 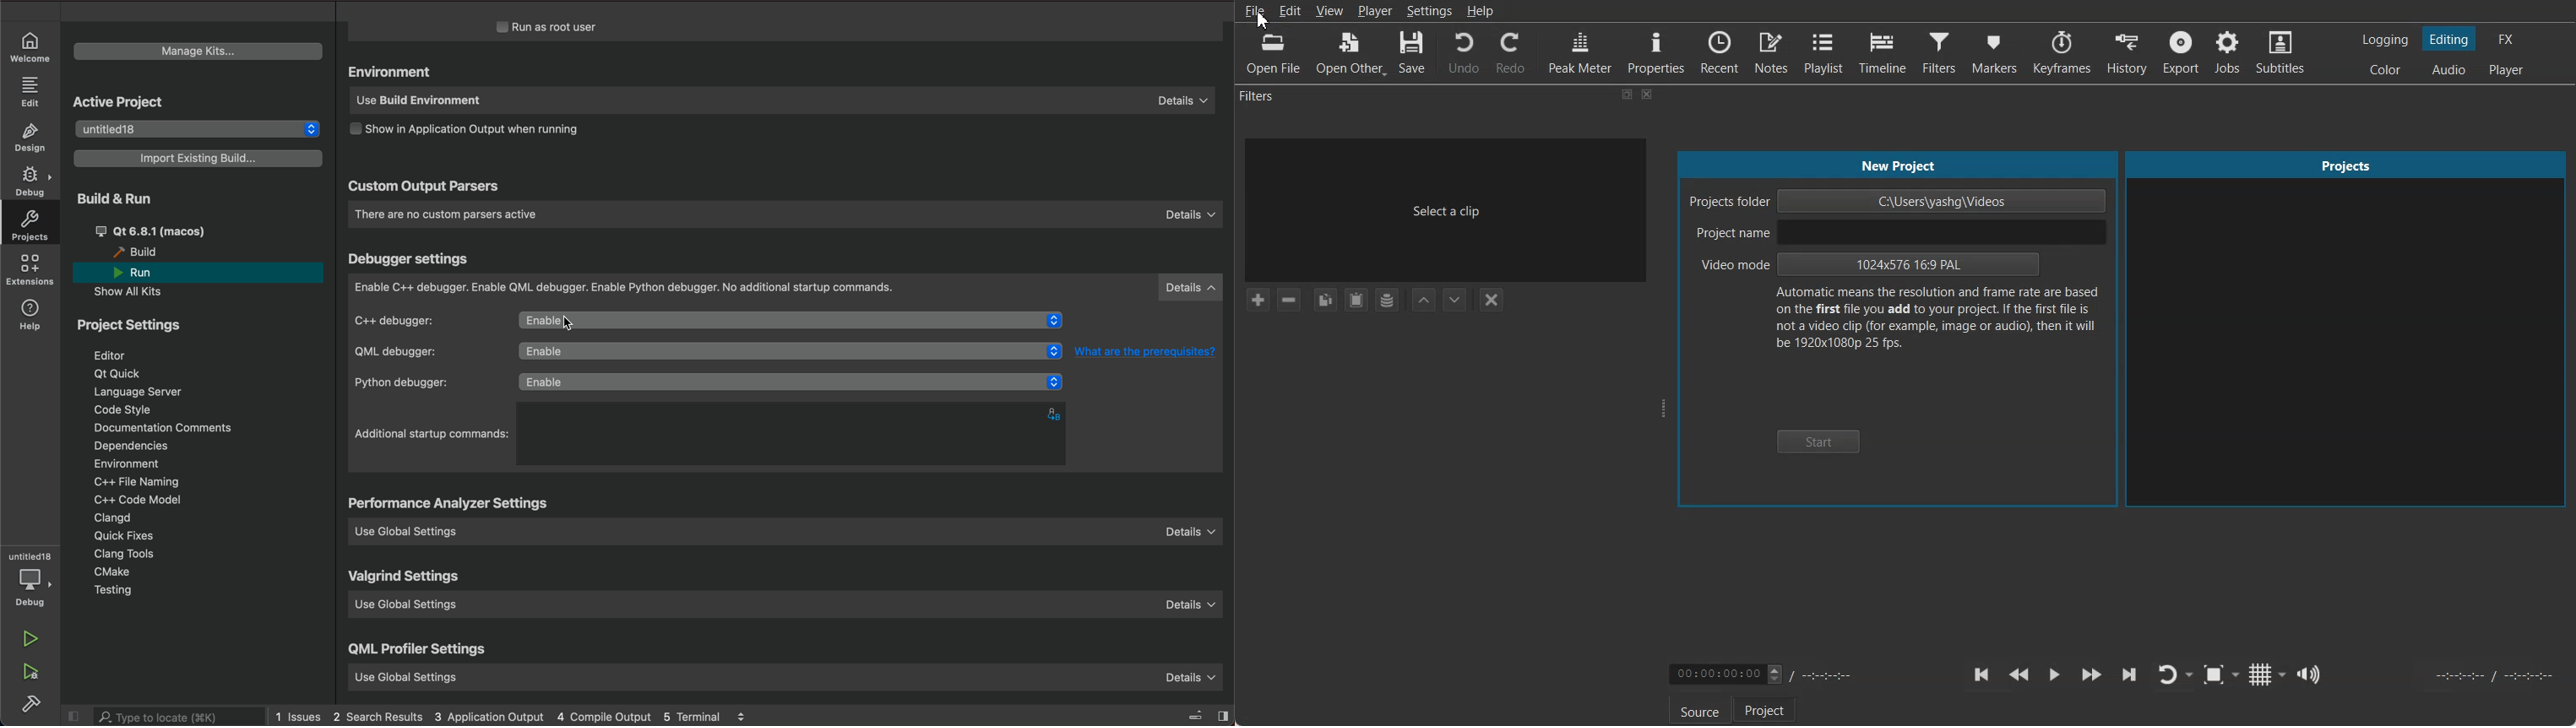 What do you see at coordinates (1257, 299) in the screenshot?
I see `Add Filter` at bounding box center [1257, 299].